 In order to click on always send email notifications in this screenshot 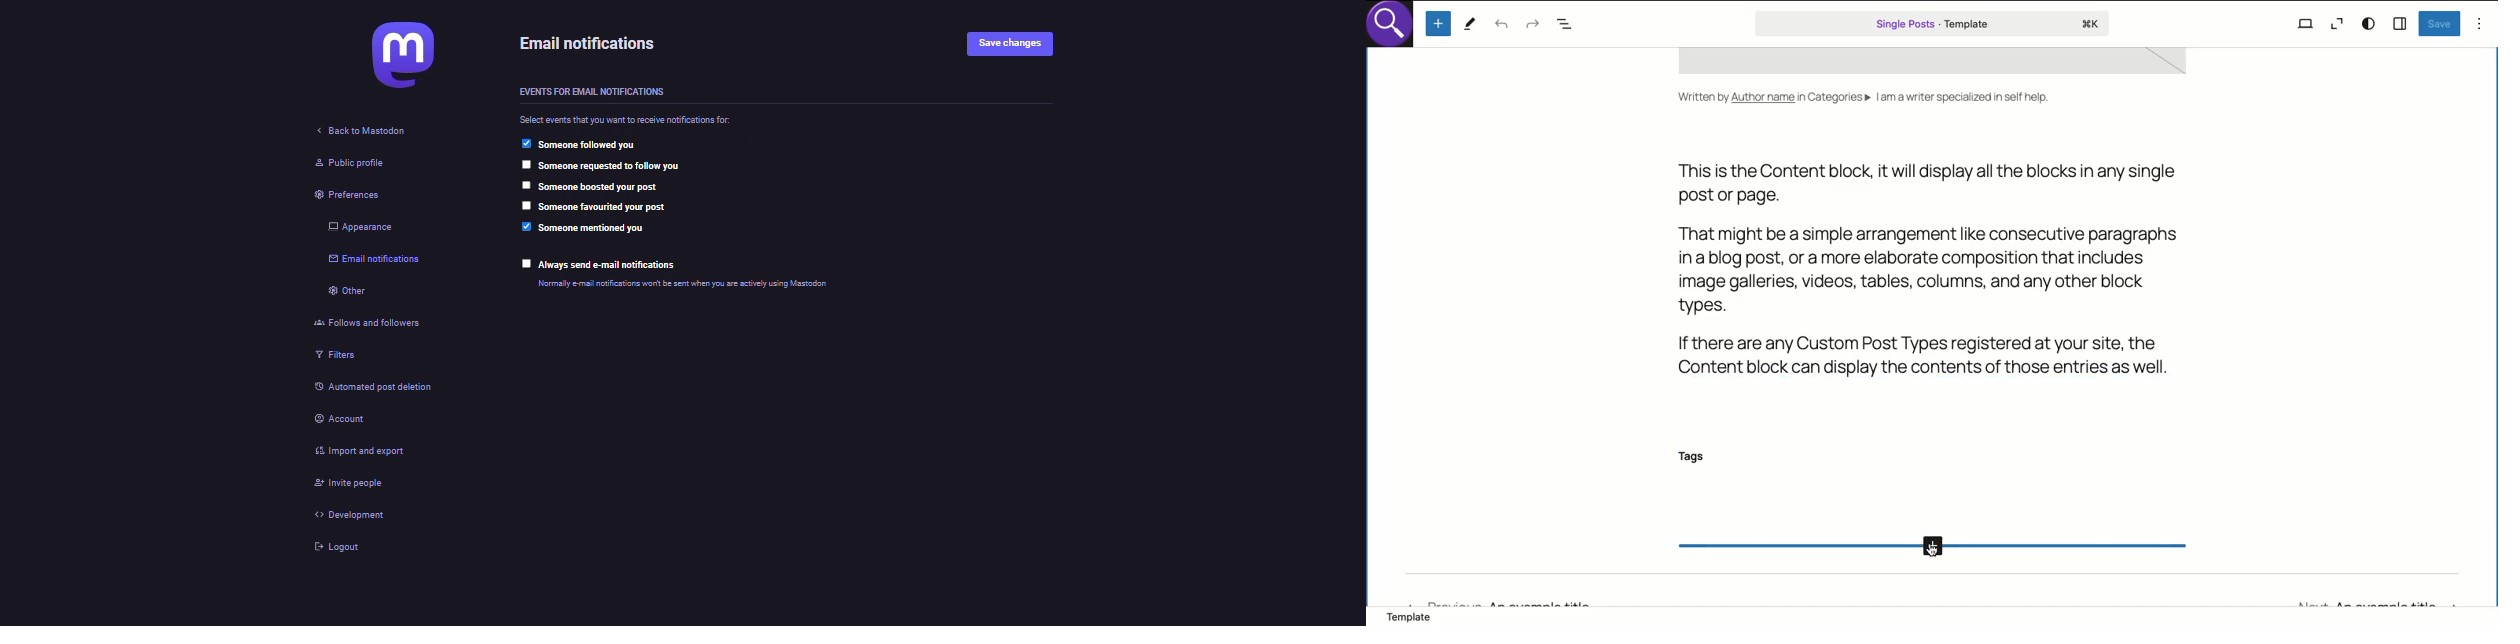, I will do `click(612, 265)`.